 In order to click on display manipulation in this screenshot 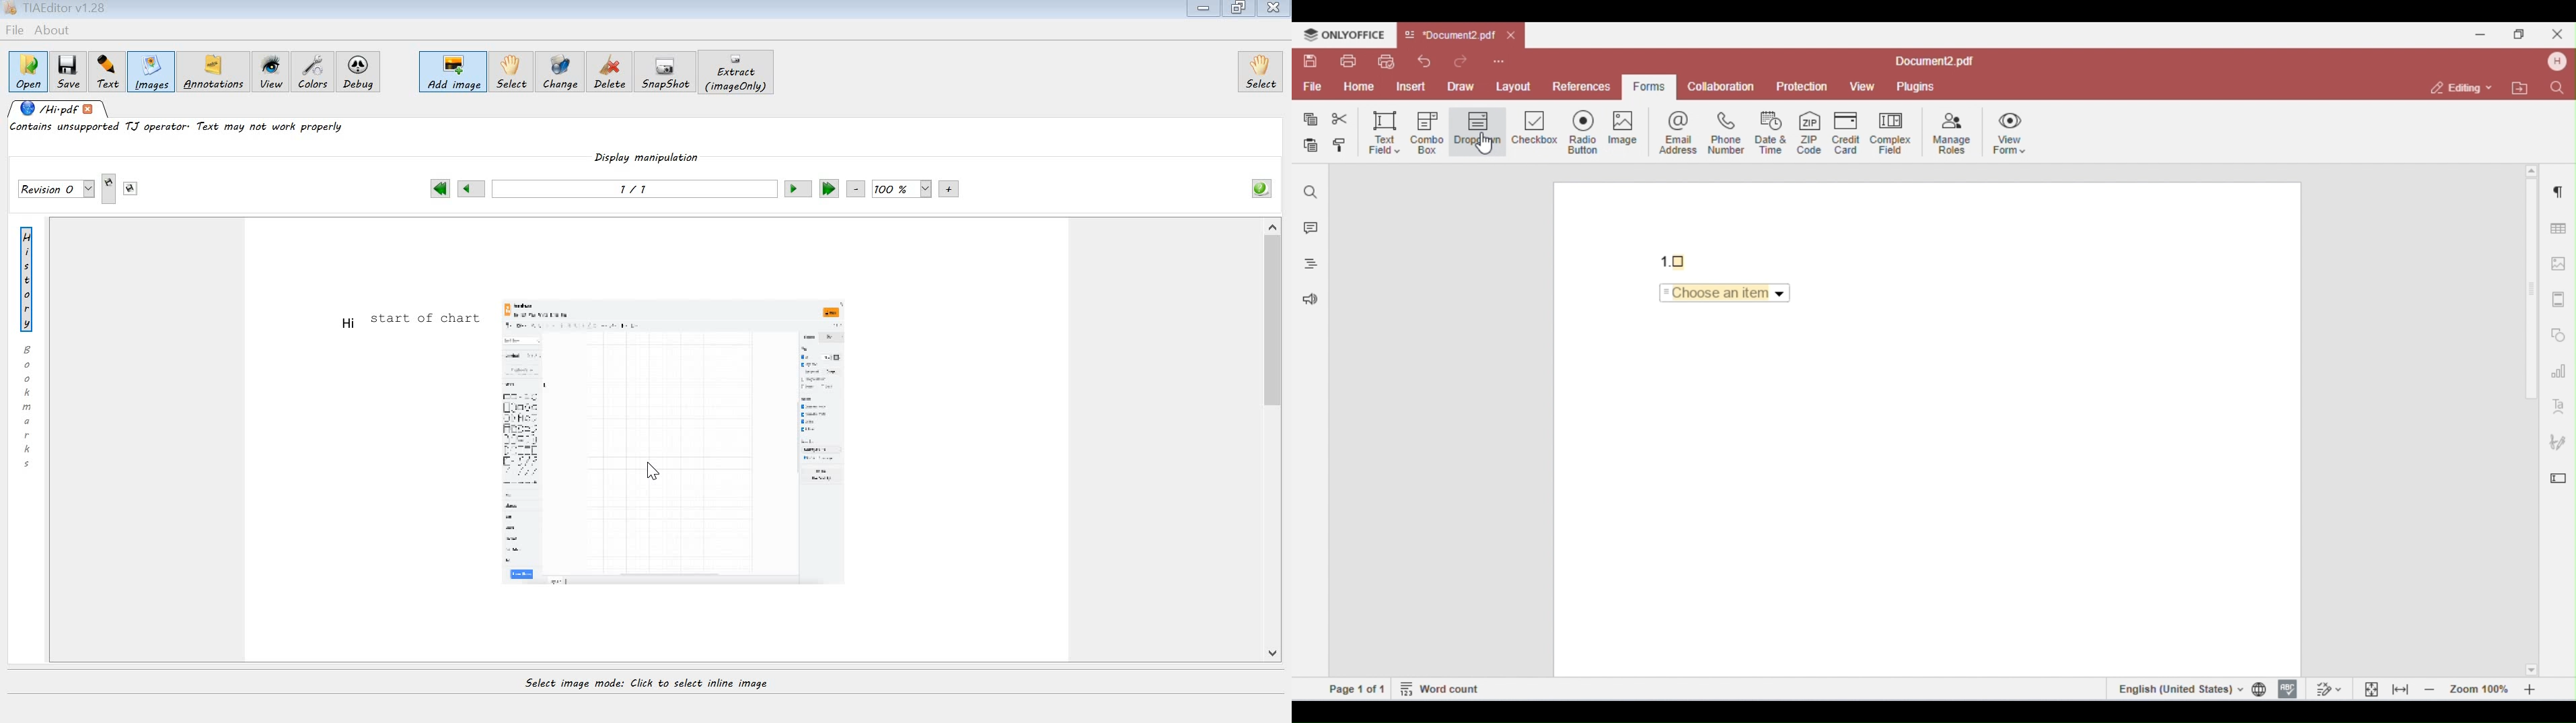, I will do `click(649, 162)`.